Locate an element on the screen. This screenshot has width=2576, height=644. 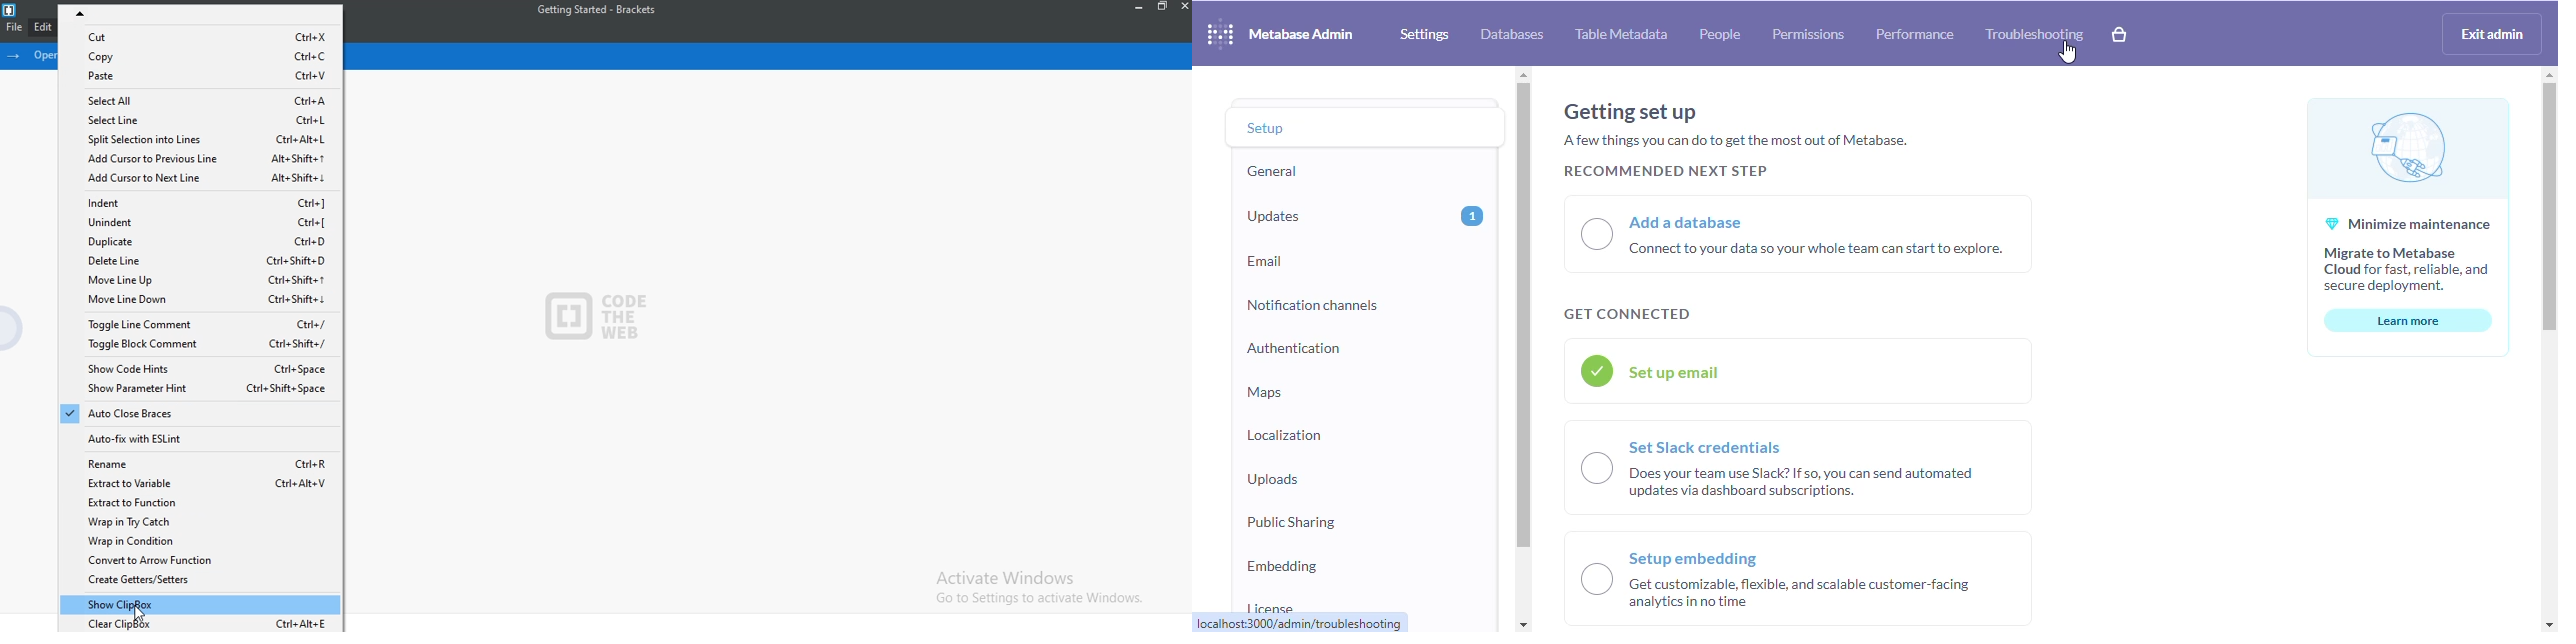
Toggle Line Comment is located at coordinates (199, 324).